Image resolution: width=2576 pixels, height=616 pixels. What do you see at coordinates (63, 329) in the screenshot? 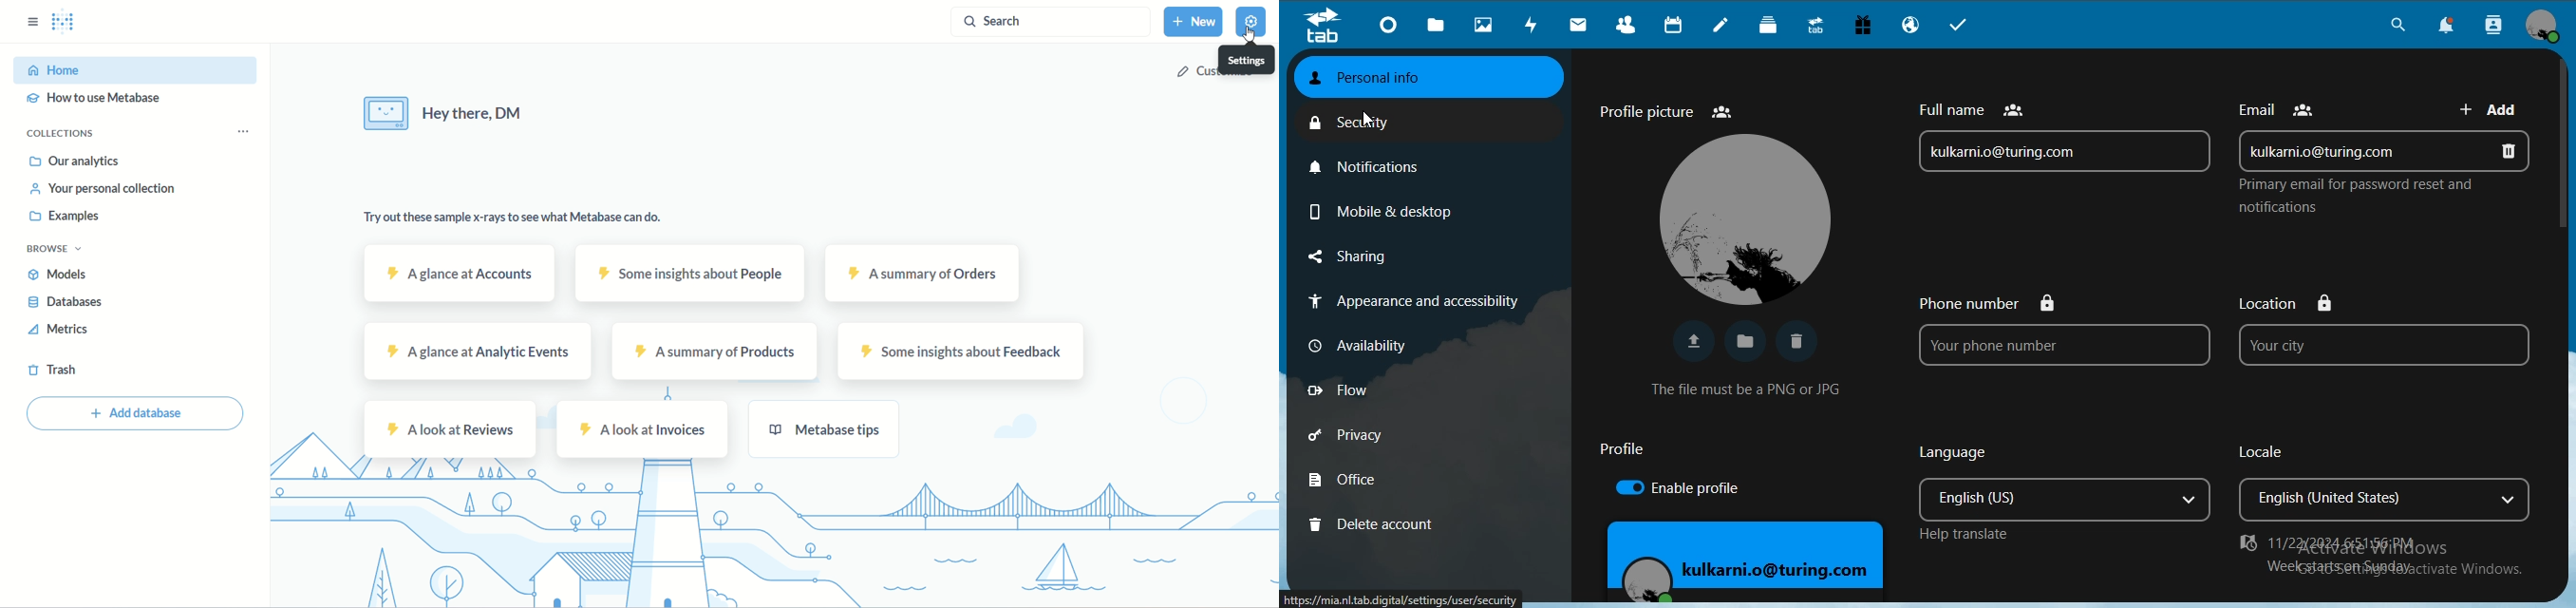
I see `metrics` at bounding box center [63, 329].